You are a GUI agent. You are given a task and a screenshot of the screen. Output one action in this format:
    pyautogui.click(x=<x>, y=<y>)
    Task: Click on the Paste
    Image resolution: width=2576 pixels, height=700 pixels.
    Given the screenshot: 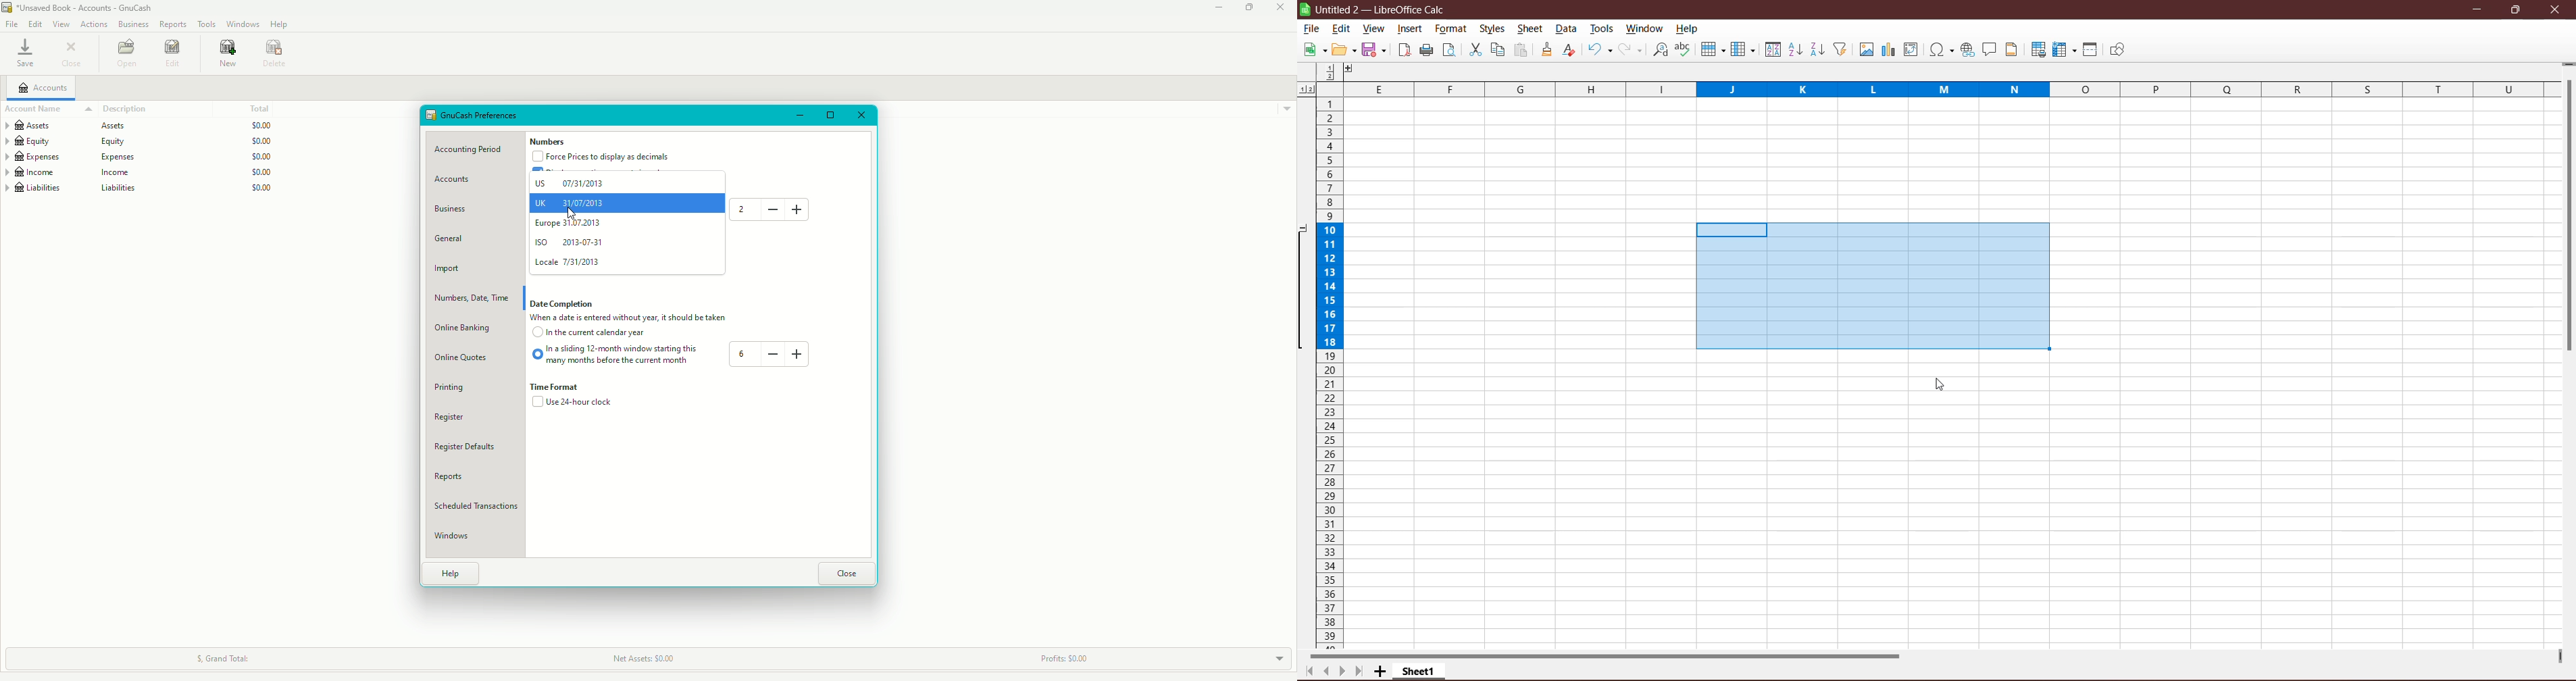 What is the action you would take?
    pyautogui.click(x=1522, y=51)
    